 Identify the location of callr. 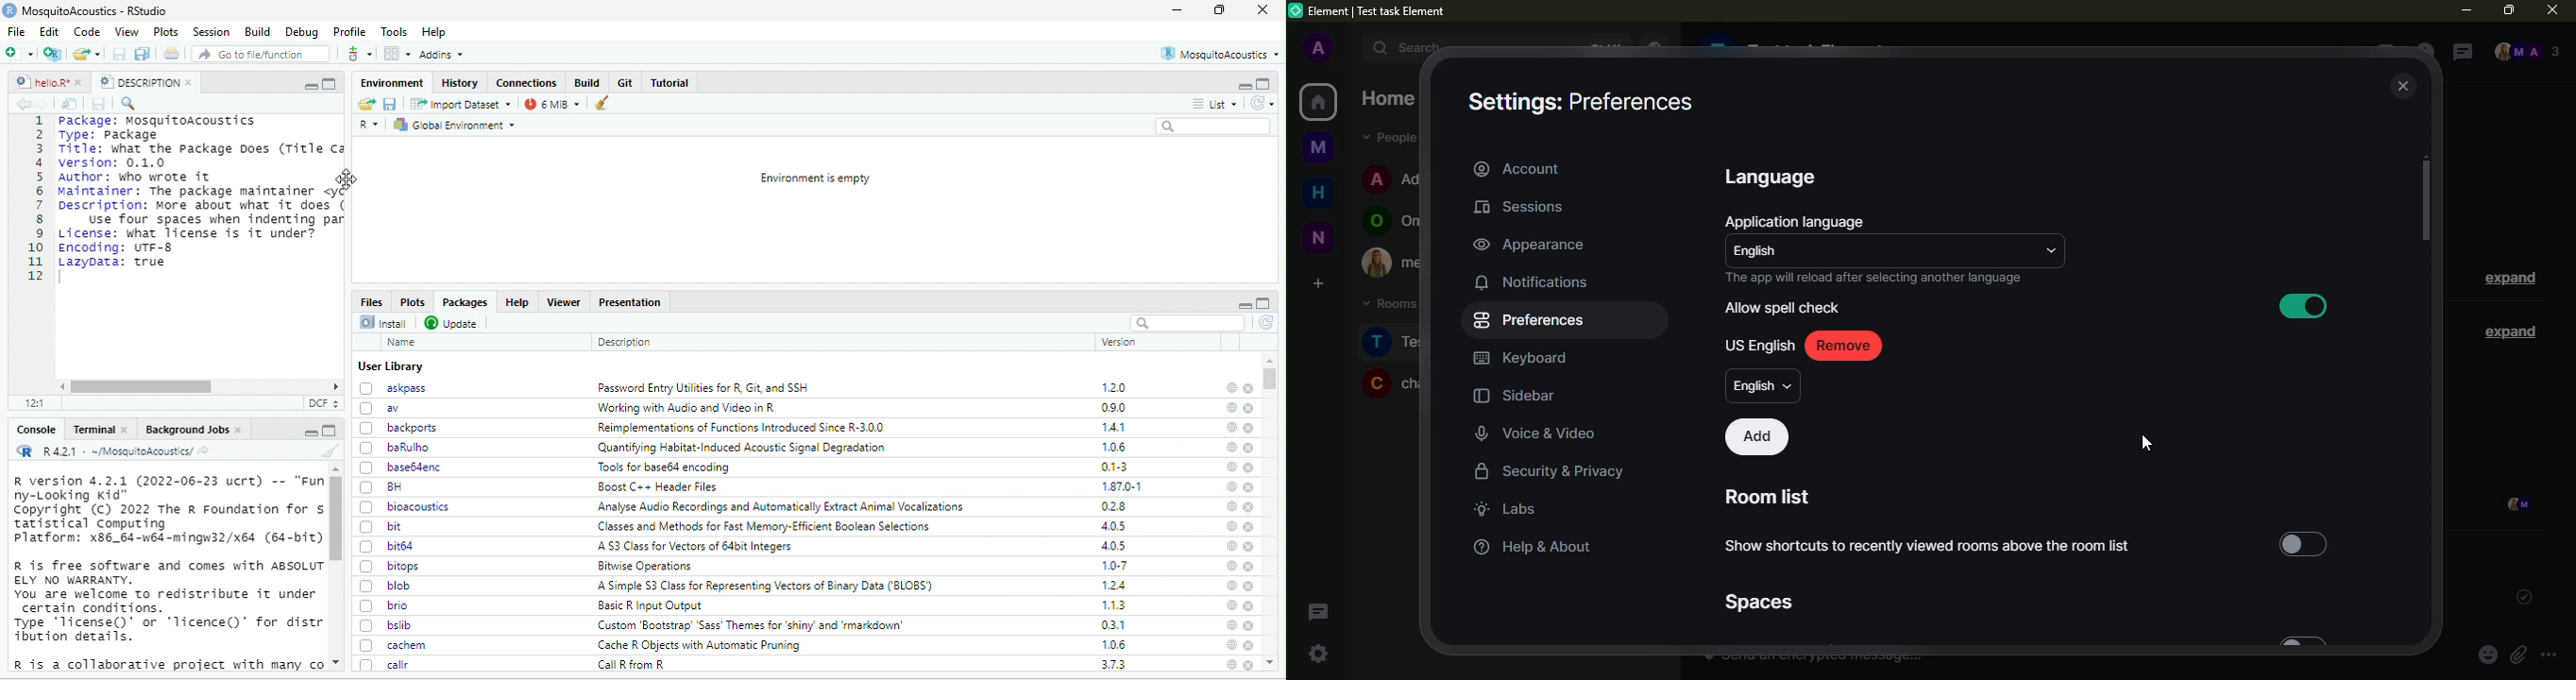
(386, 664).